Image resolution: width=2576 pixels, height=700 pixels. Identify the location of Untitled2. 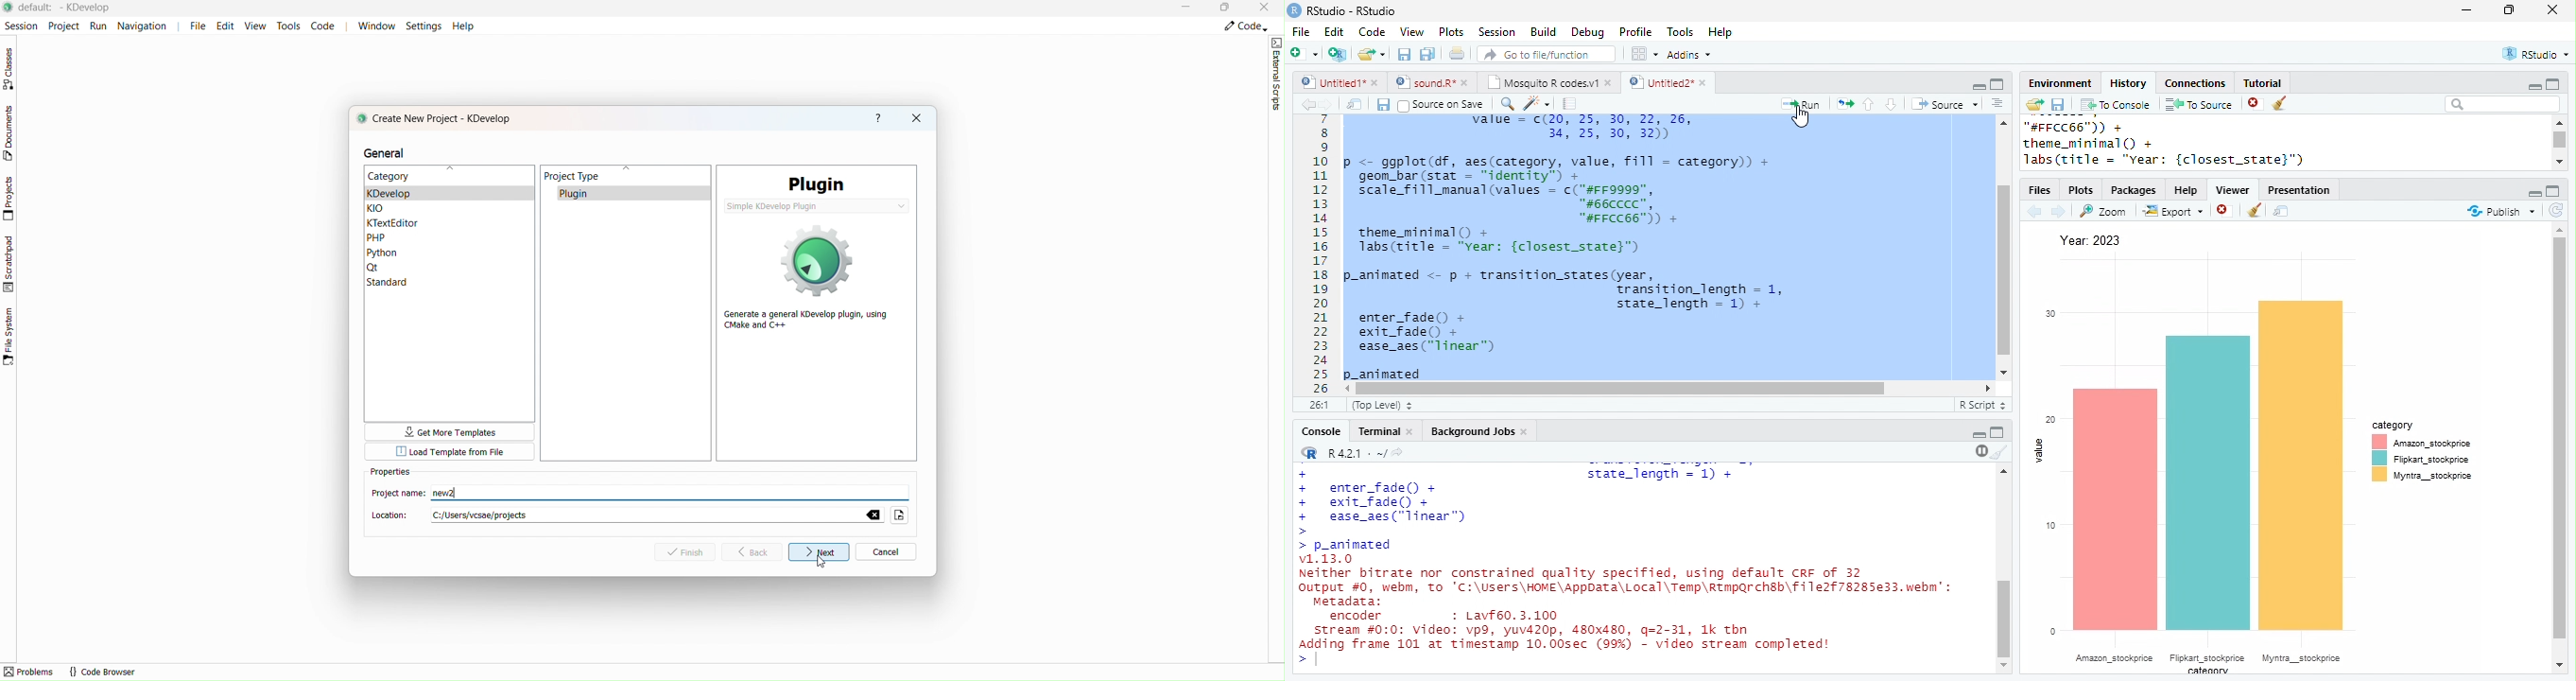
(1659, 82).